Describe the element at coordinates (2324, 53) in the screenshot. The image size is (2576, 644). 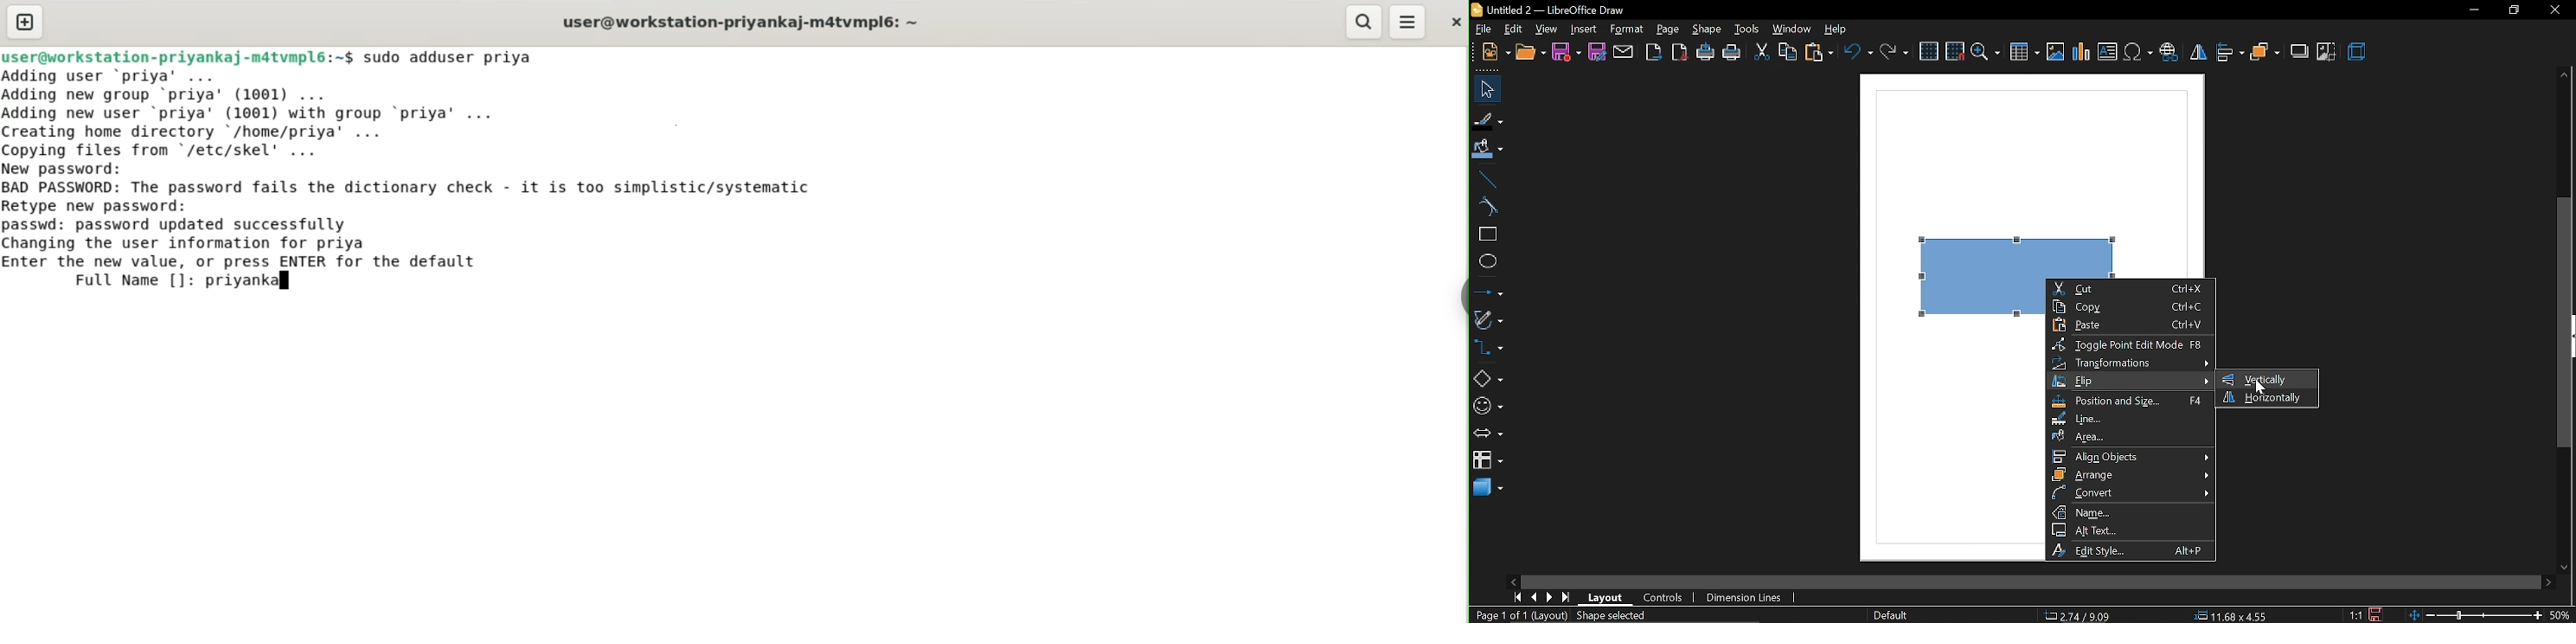
I see `crop` at that location.